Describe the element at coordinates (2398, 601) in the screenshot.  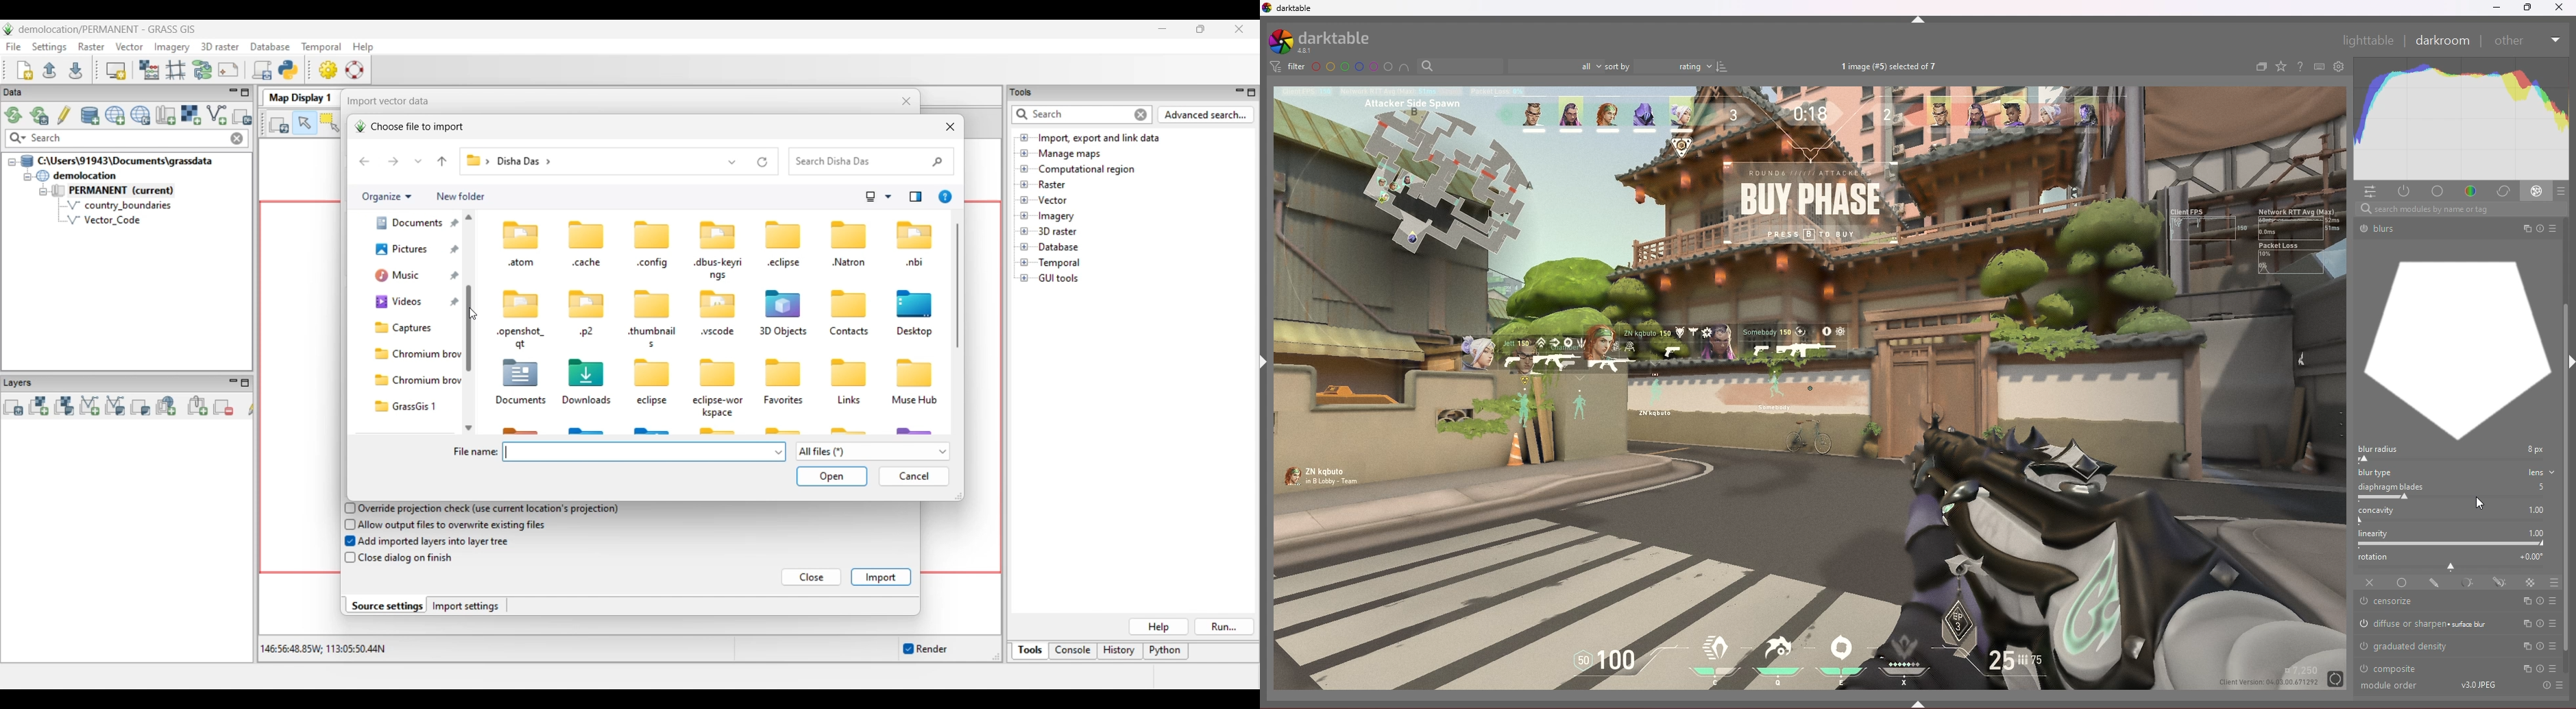
I see `censorize` at that location.